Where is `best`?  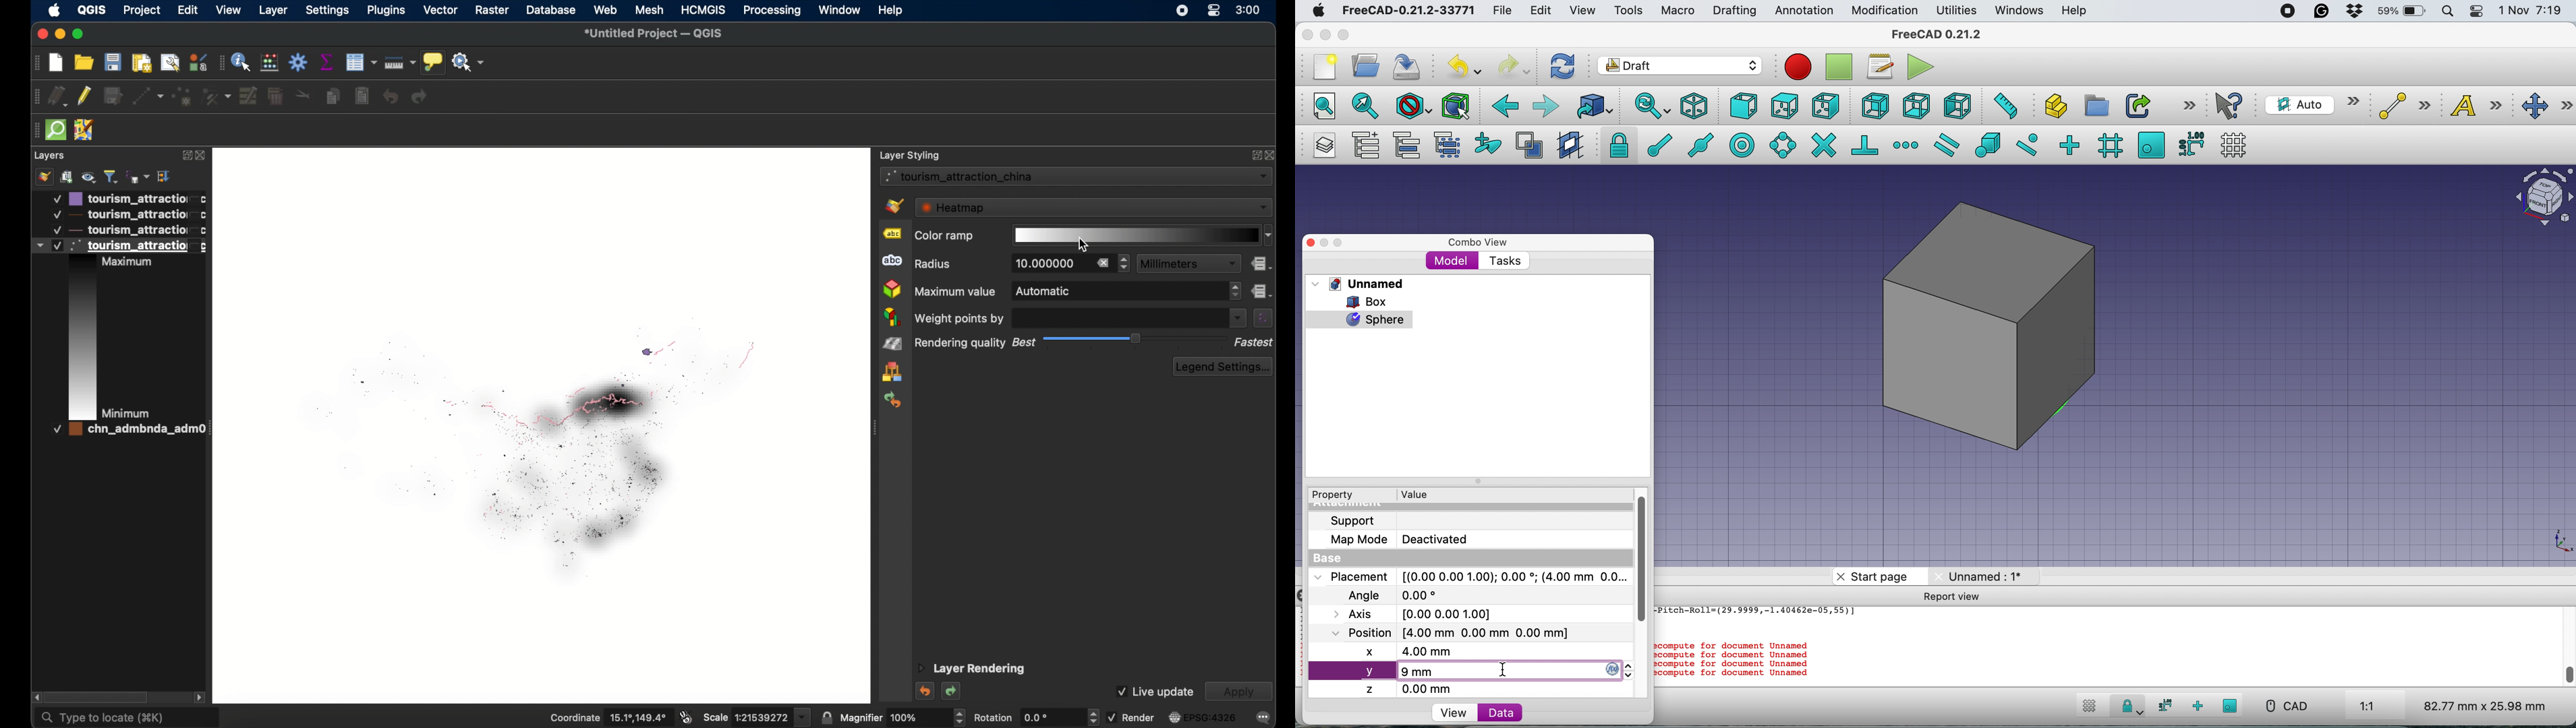
best is located at coordinates (1022, 343).